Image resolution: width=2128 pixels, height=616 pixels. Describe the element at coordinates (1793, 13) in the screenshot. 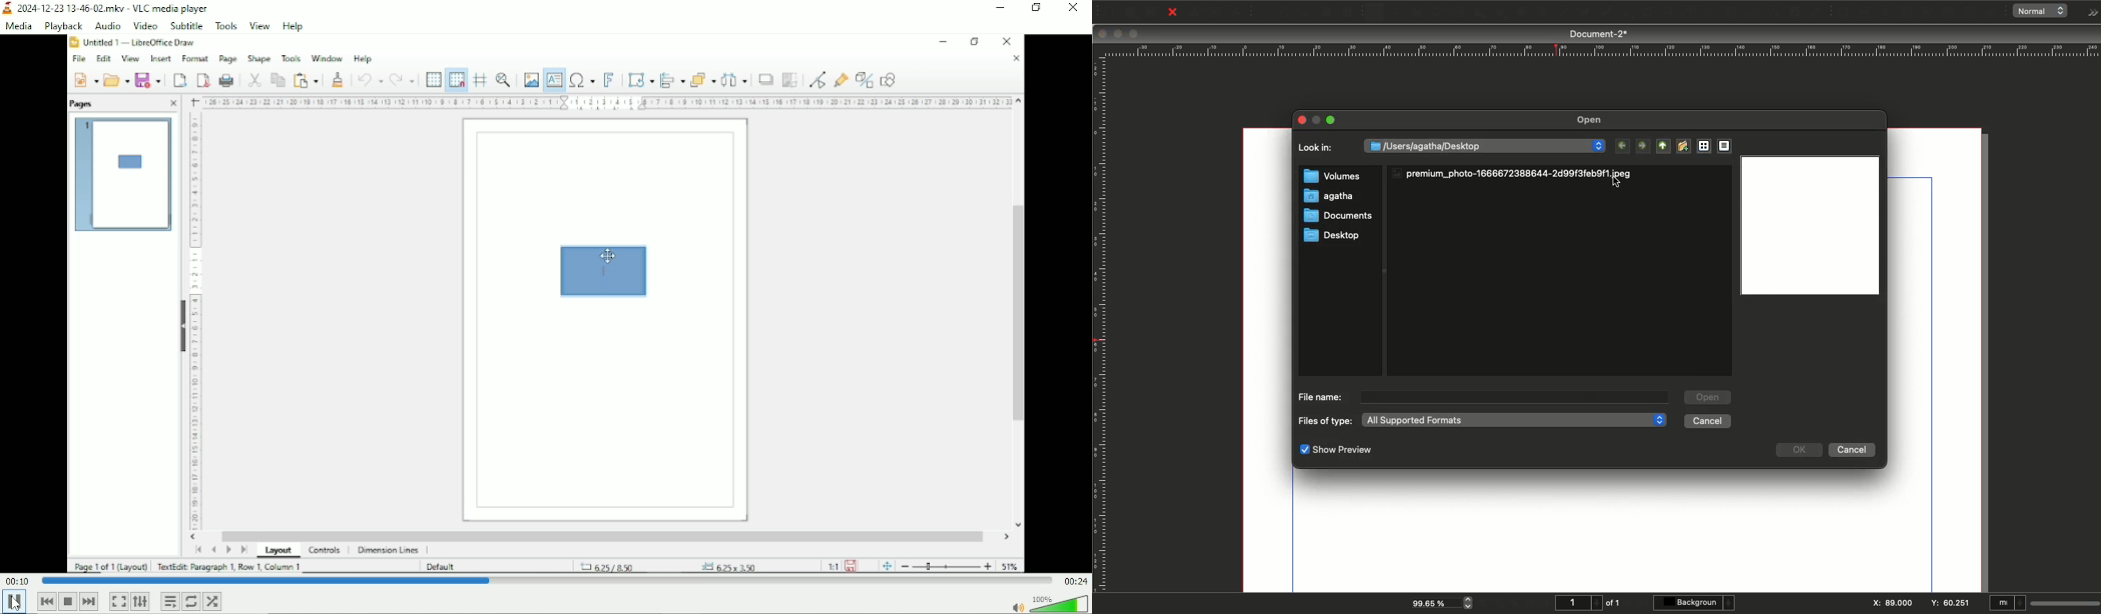

I see `Copy item properties` at that location.